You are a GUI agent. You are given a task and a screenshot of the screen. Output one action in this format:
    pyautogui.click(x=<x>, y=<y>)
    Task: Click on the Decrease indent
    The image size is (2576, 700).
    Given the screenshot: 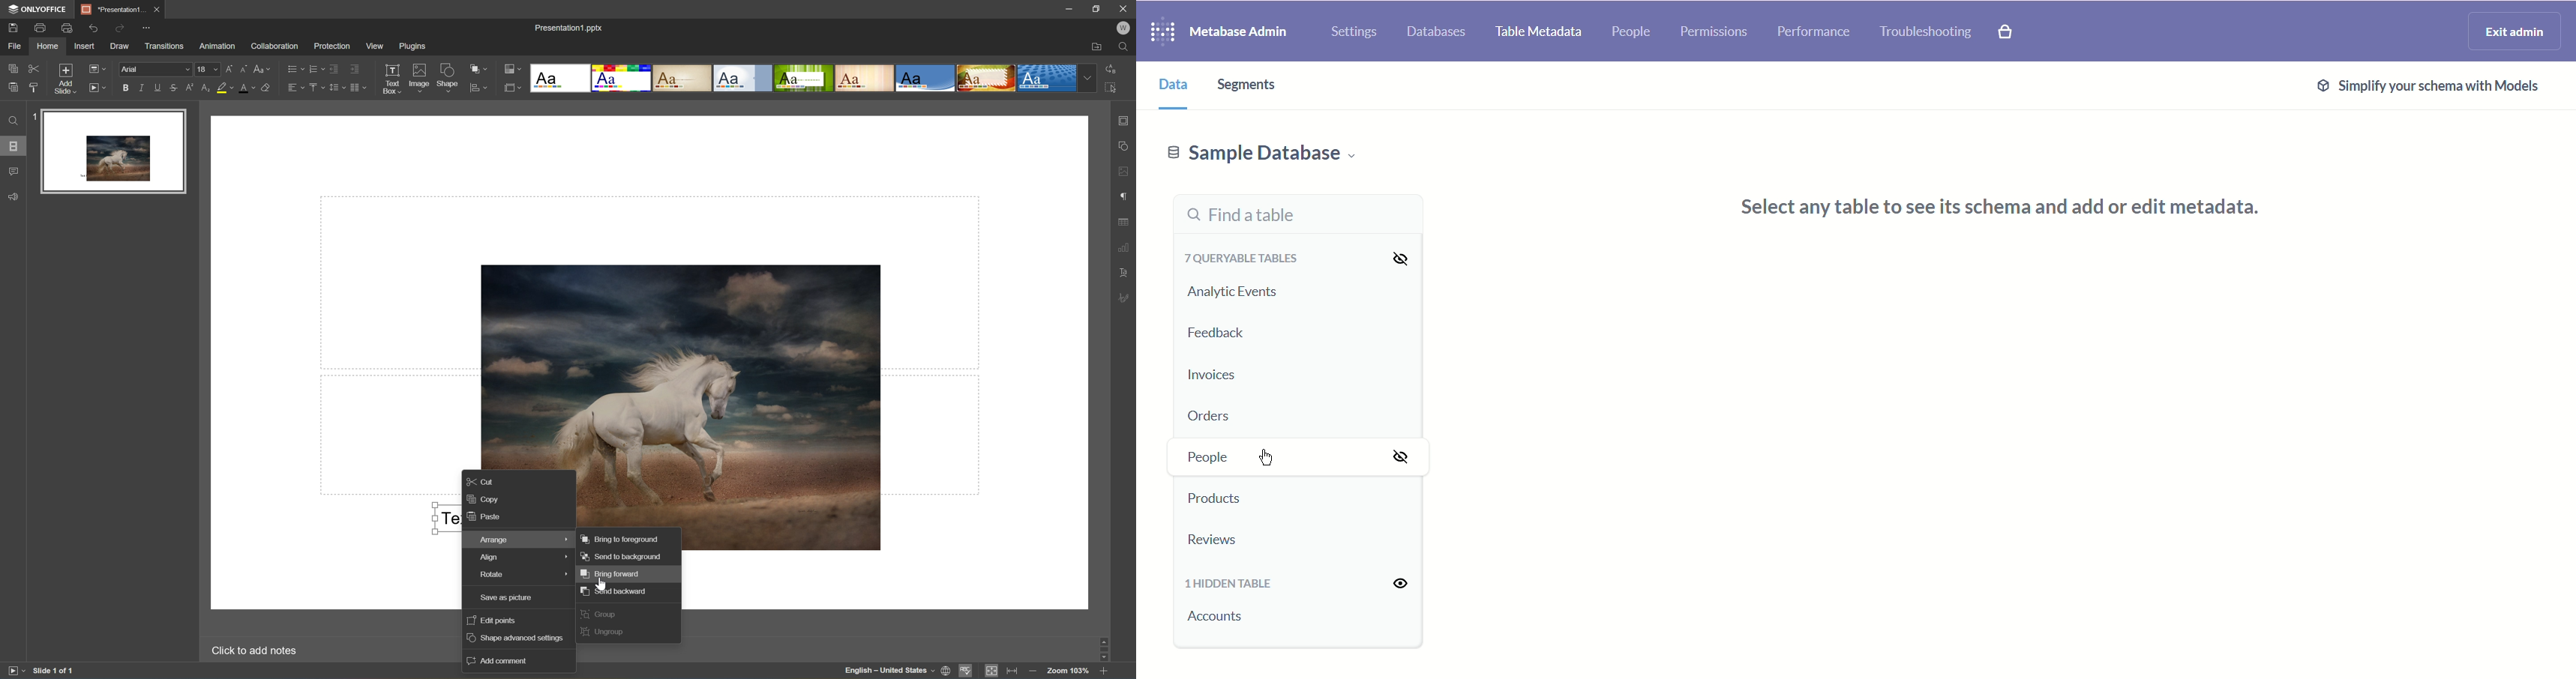 What is the action you would take?
    pyautogui.click(x=333, y=67)
    